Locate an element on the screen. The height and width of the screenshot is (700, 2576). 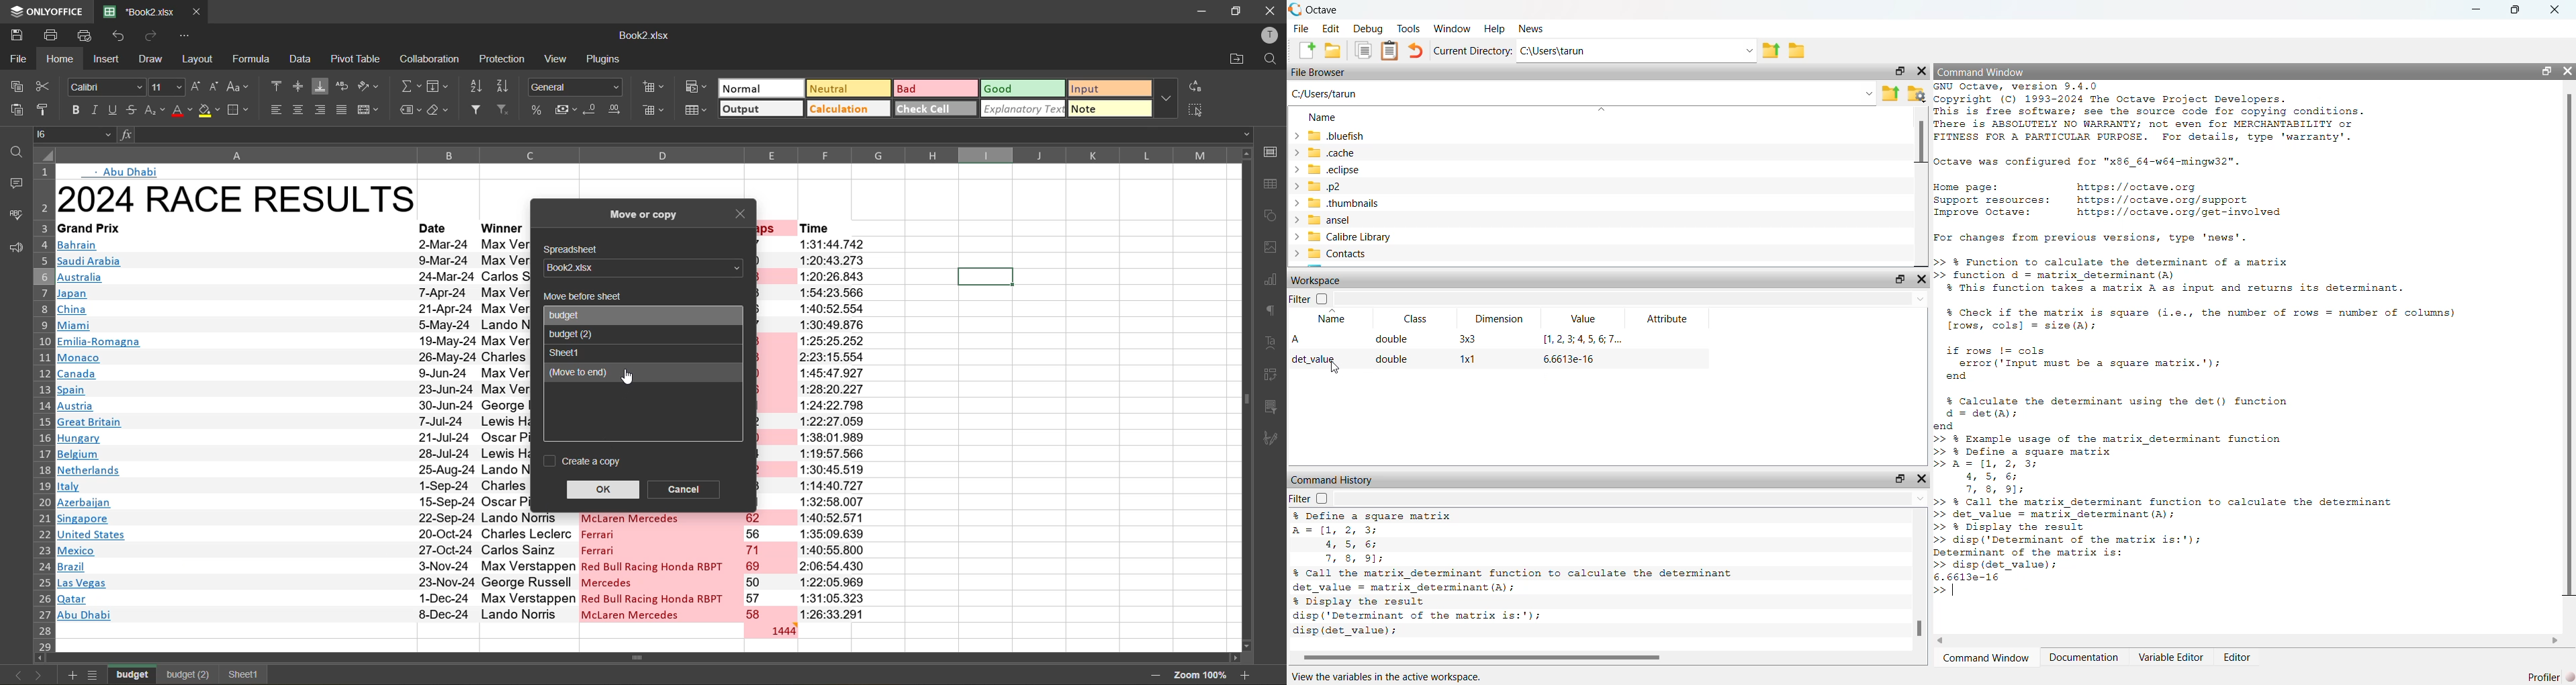
normal is located at coordinates (759, 88).